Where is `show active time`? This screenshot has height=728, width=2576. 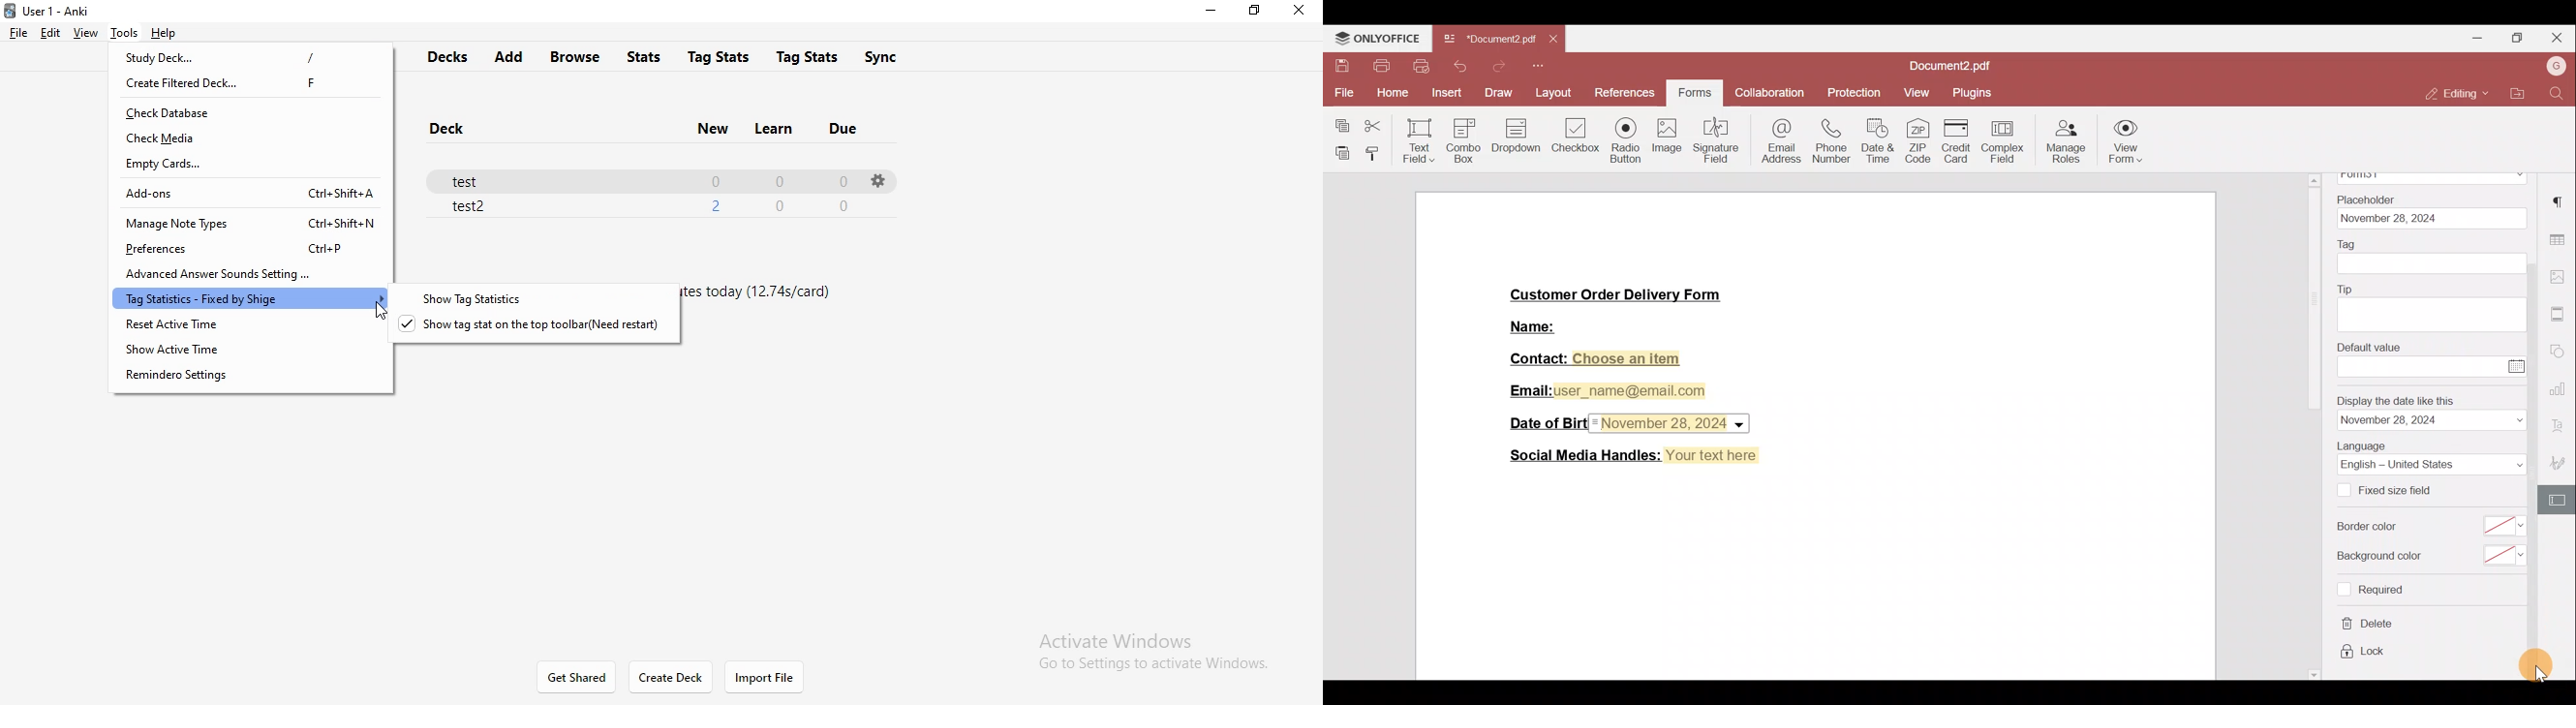 show active time is located at coordinates (253, 352).